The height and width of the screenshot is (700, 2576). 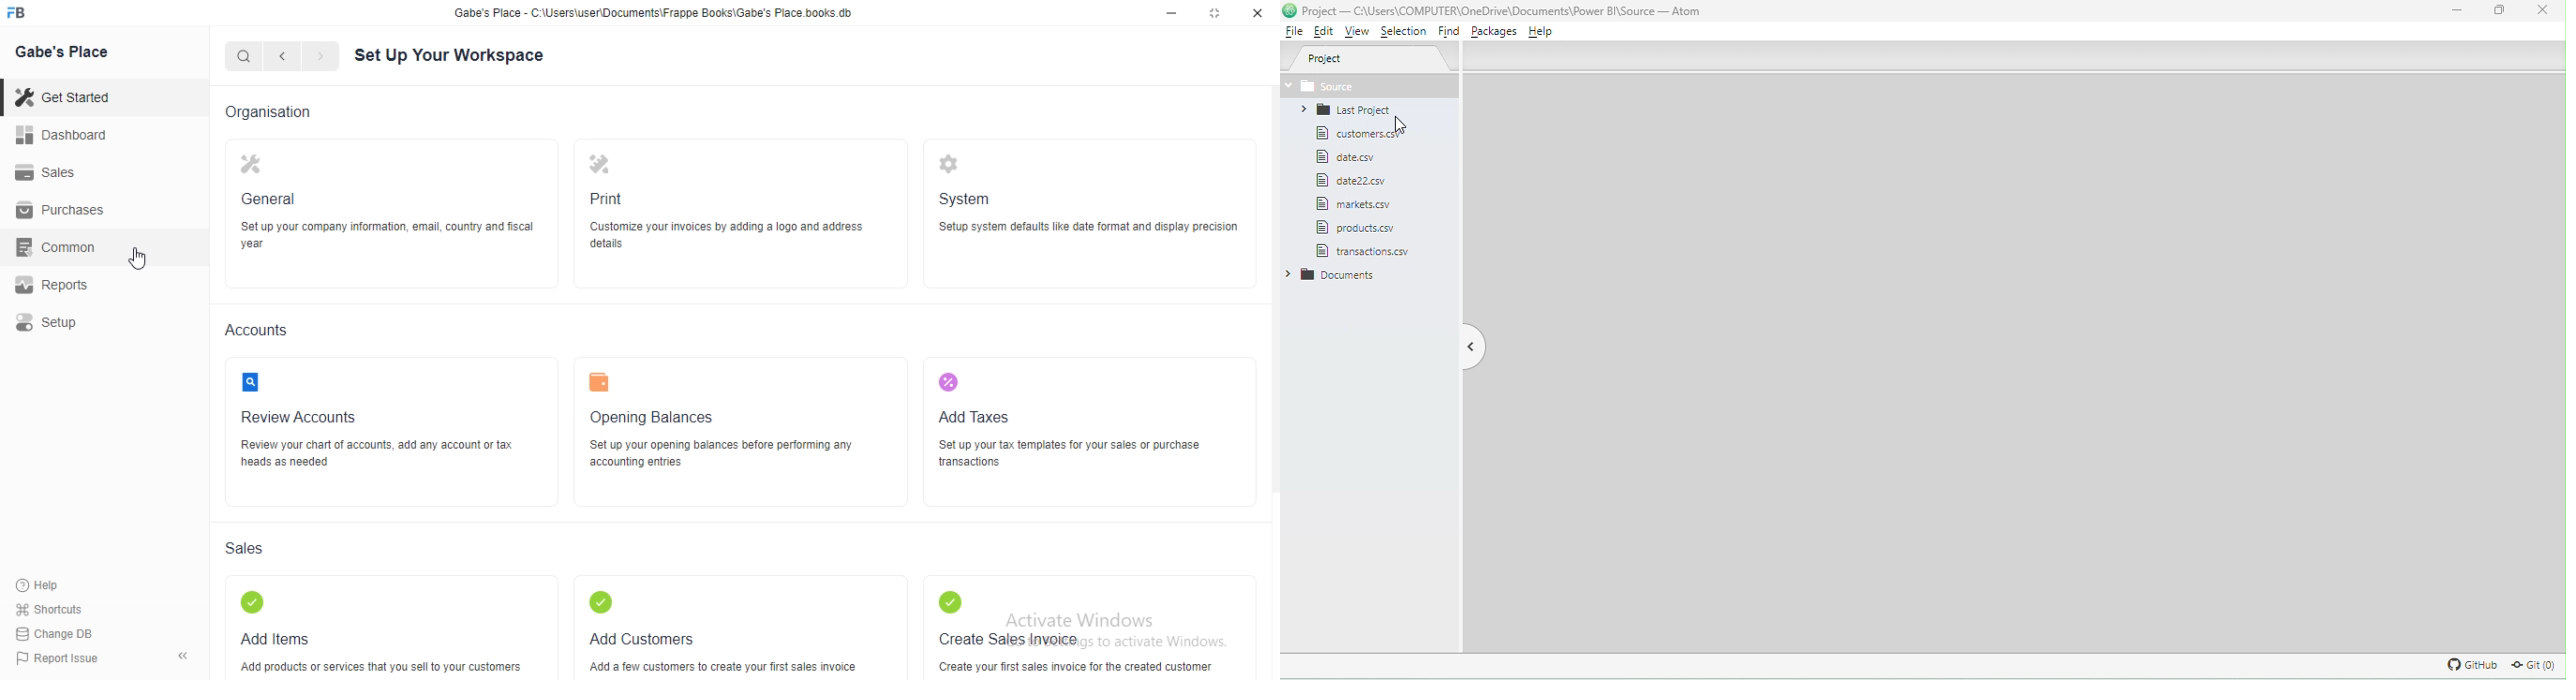 What do you see at coordinates (184, 656) in the screenshot?
I see `Collapse` at bounding box center [184, 656].